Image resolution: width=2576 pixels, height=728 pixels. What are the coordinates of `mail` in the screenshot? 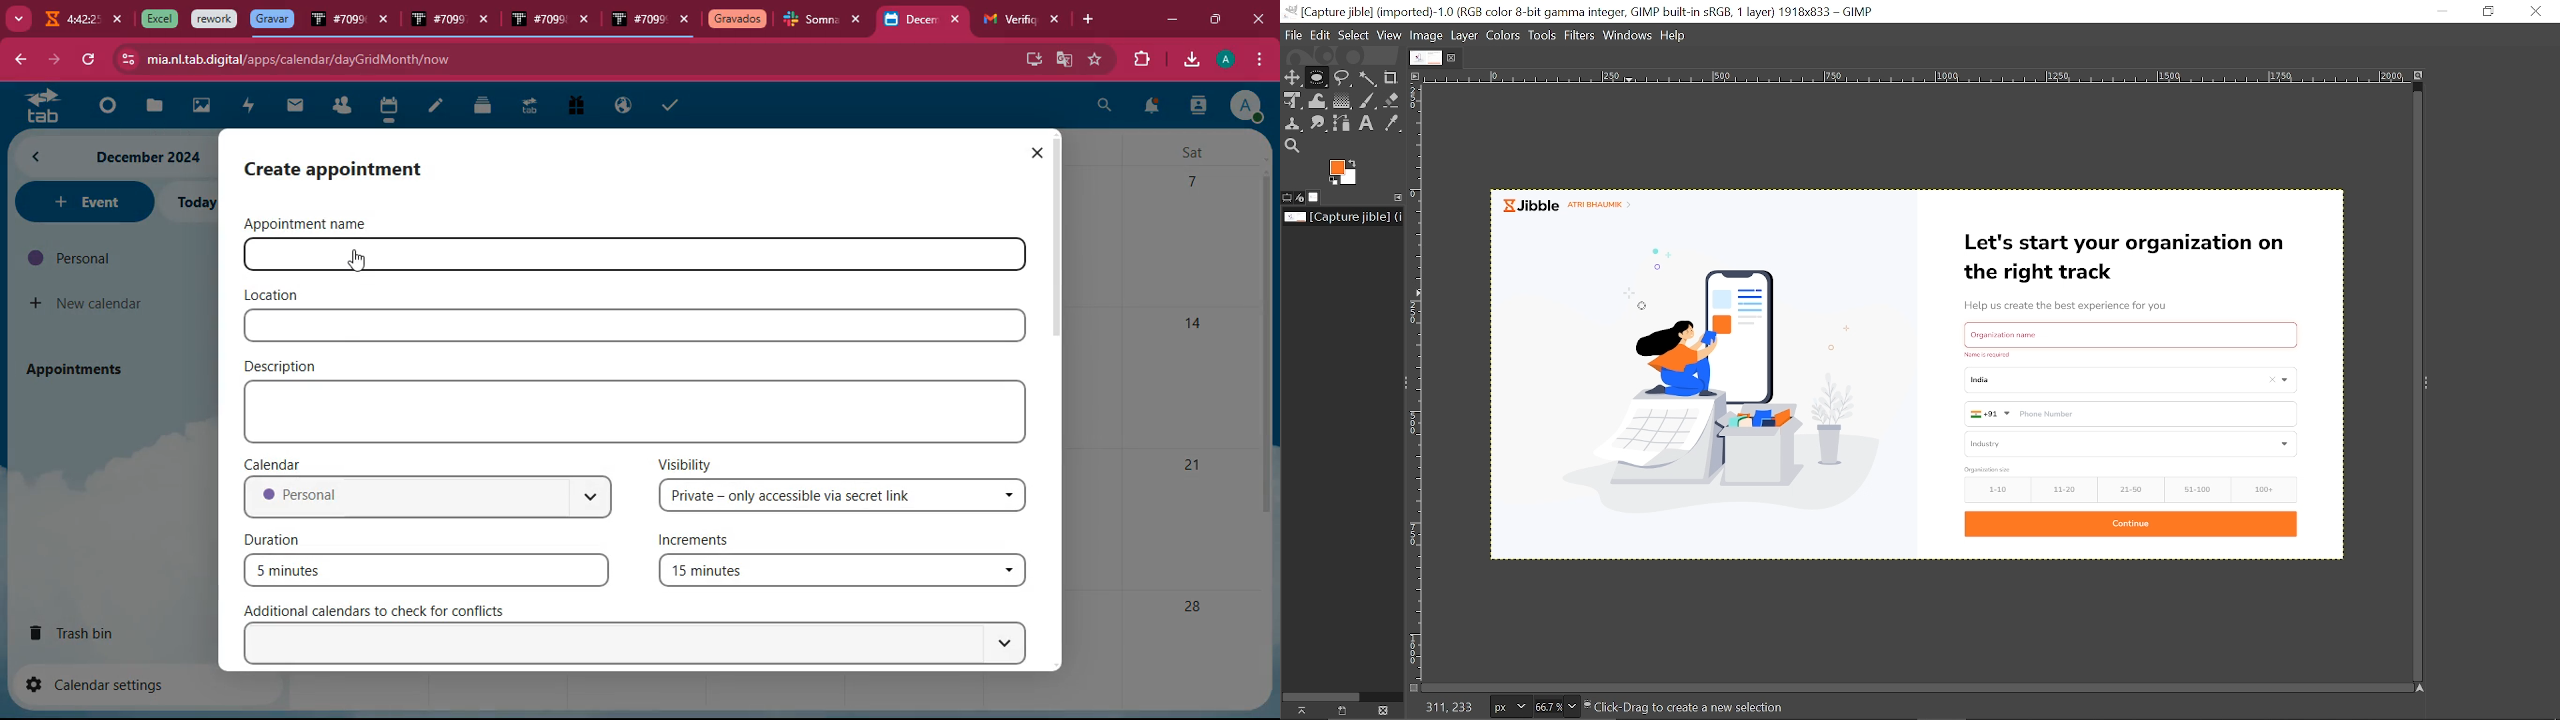 It's located at (295, 106).